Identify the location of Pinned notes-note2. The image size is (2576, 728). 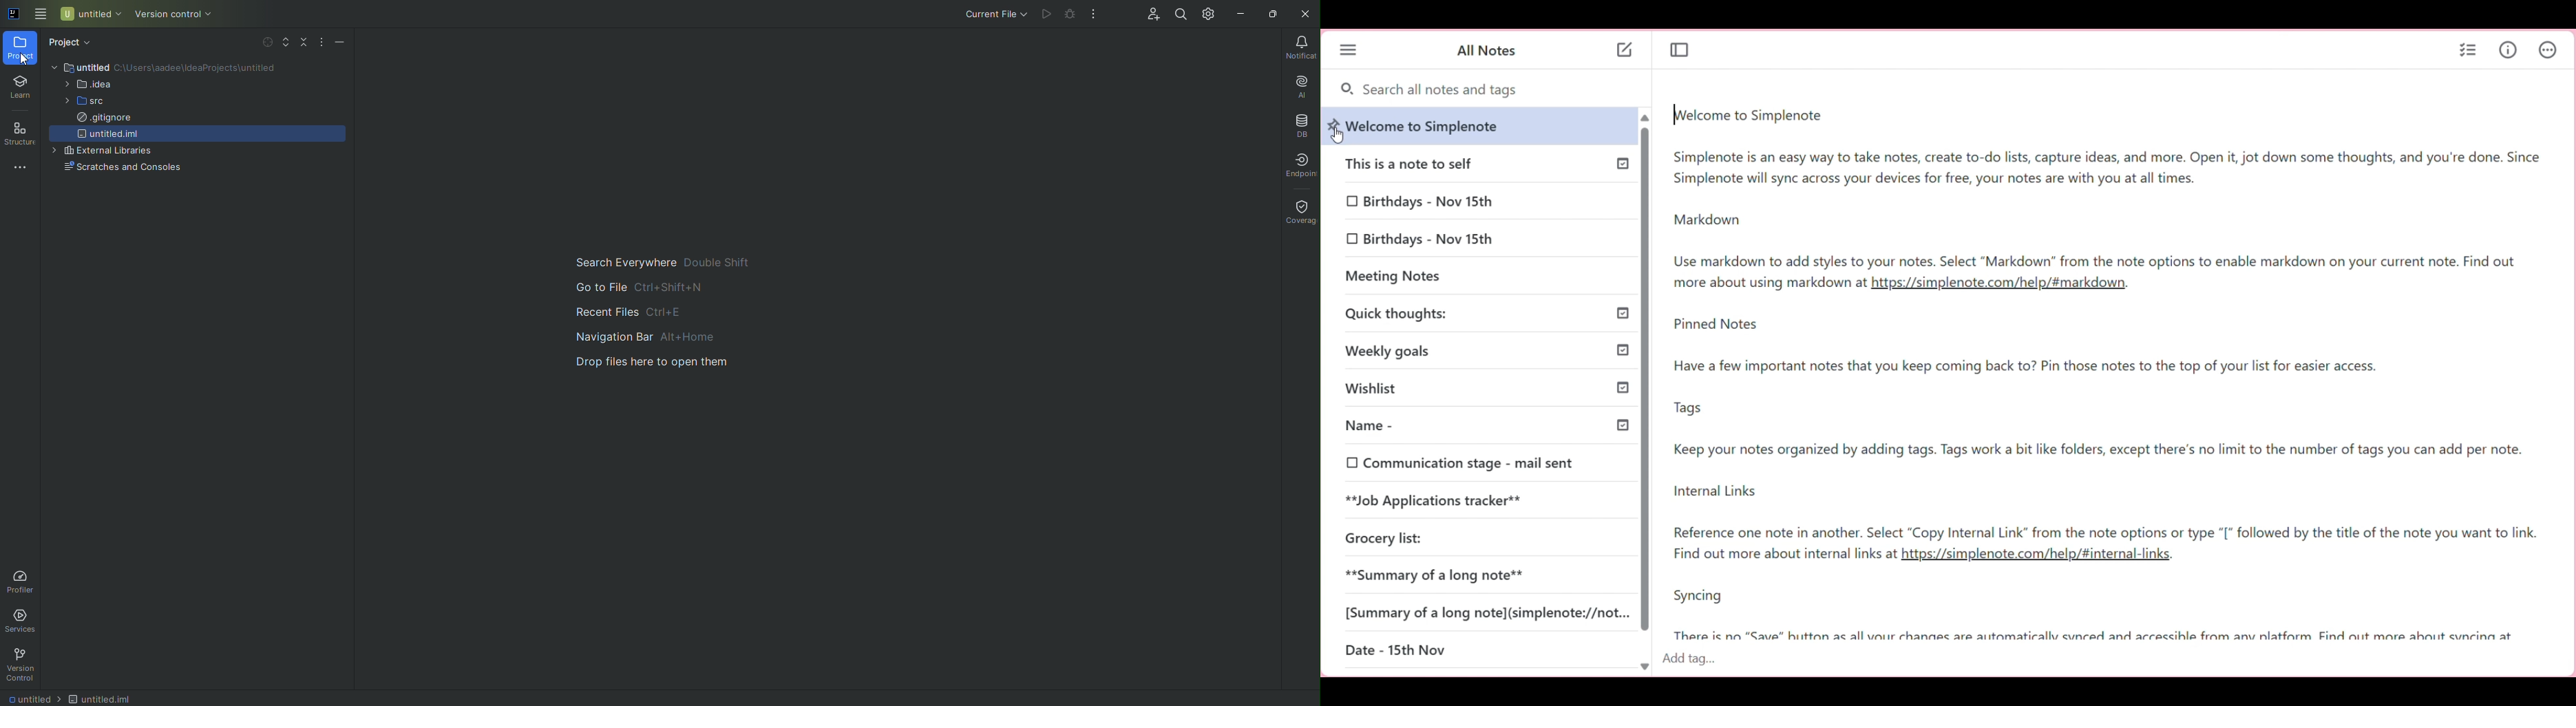
(2104, 428).